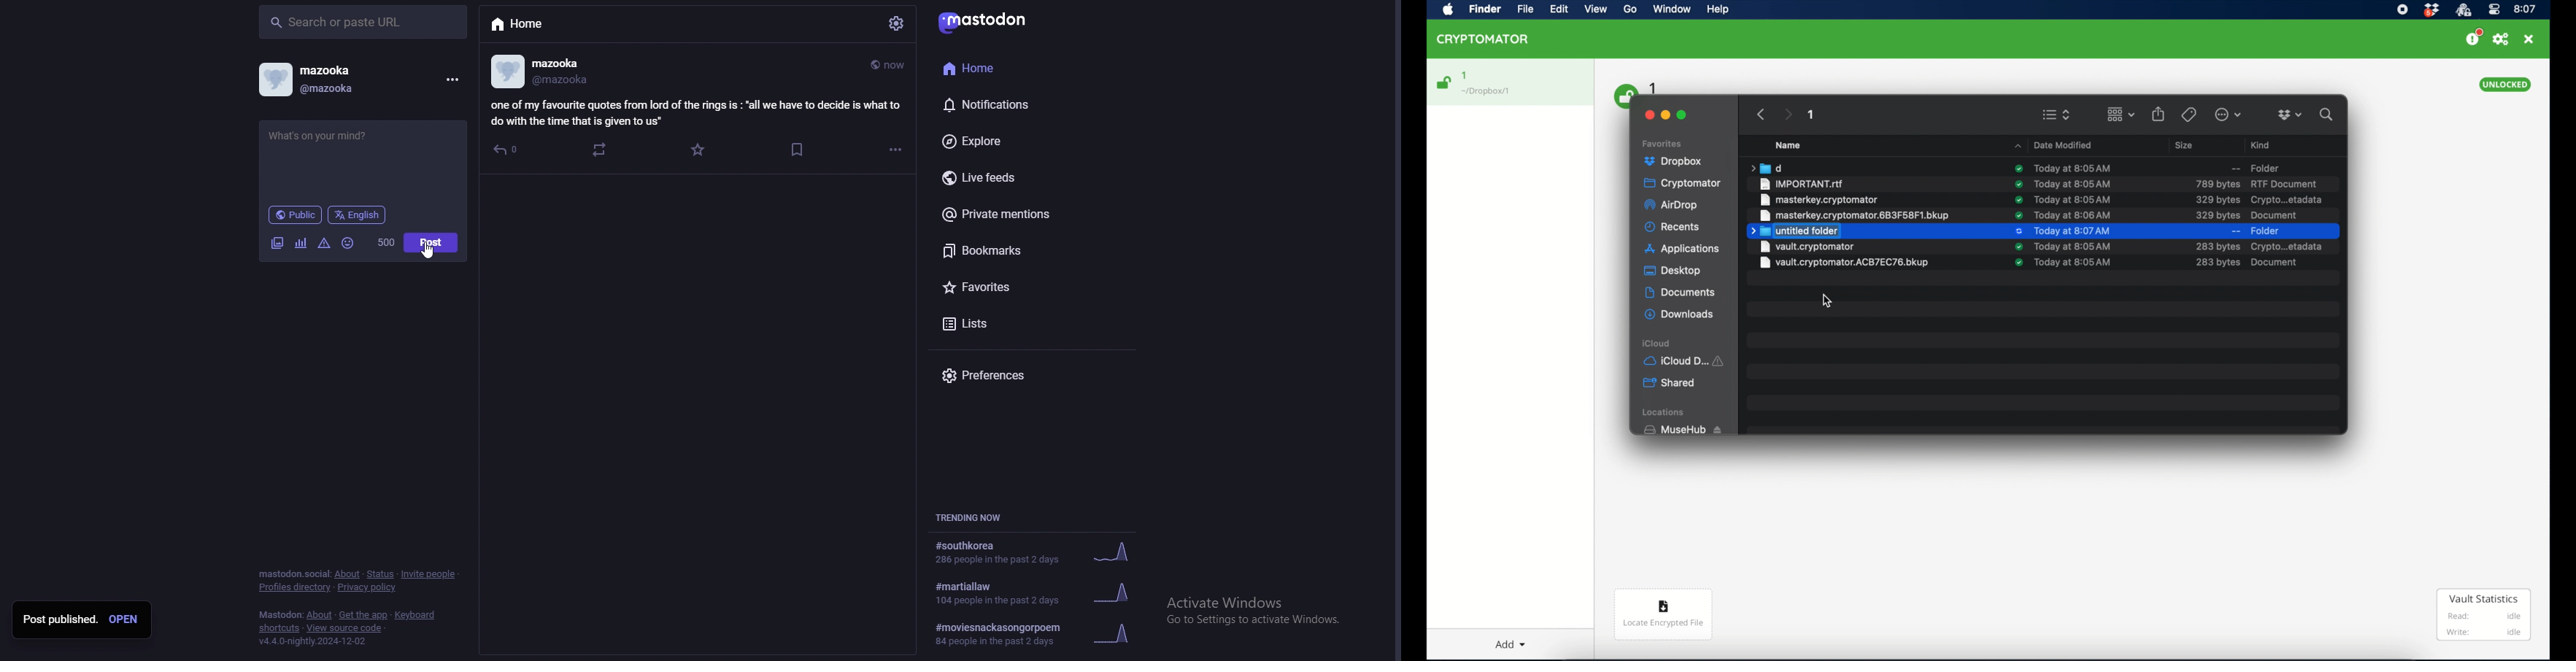 Image resolution: width=2576 pixels, height=672 pixels. What do you see at coordinates (1034, 552) in the screenshot?
I see `trending` at bounding box center [1034, 552].